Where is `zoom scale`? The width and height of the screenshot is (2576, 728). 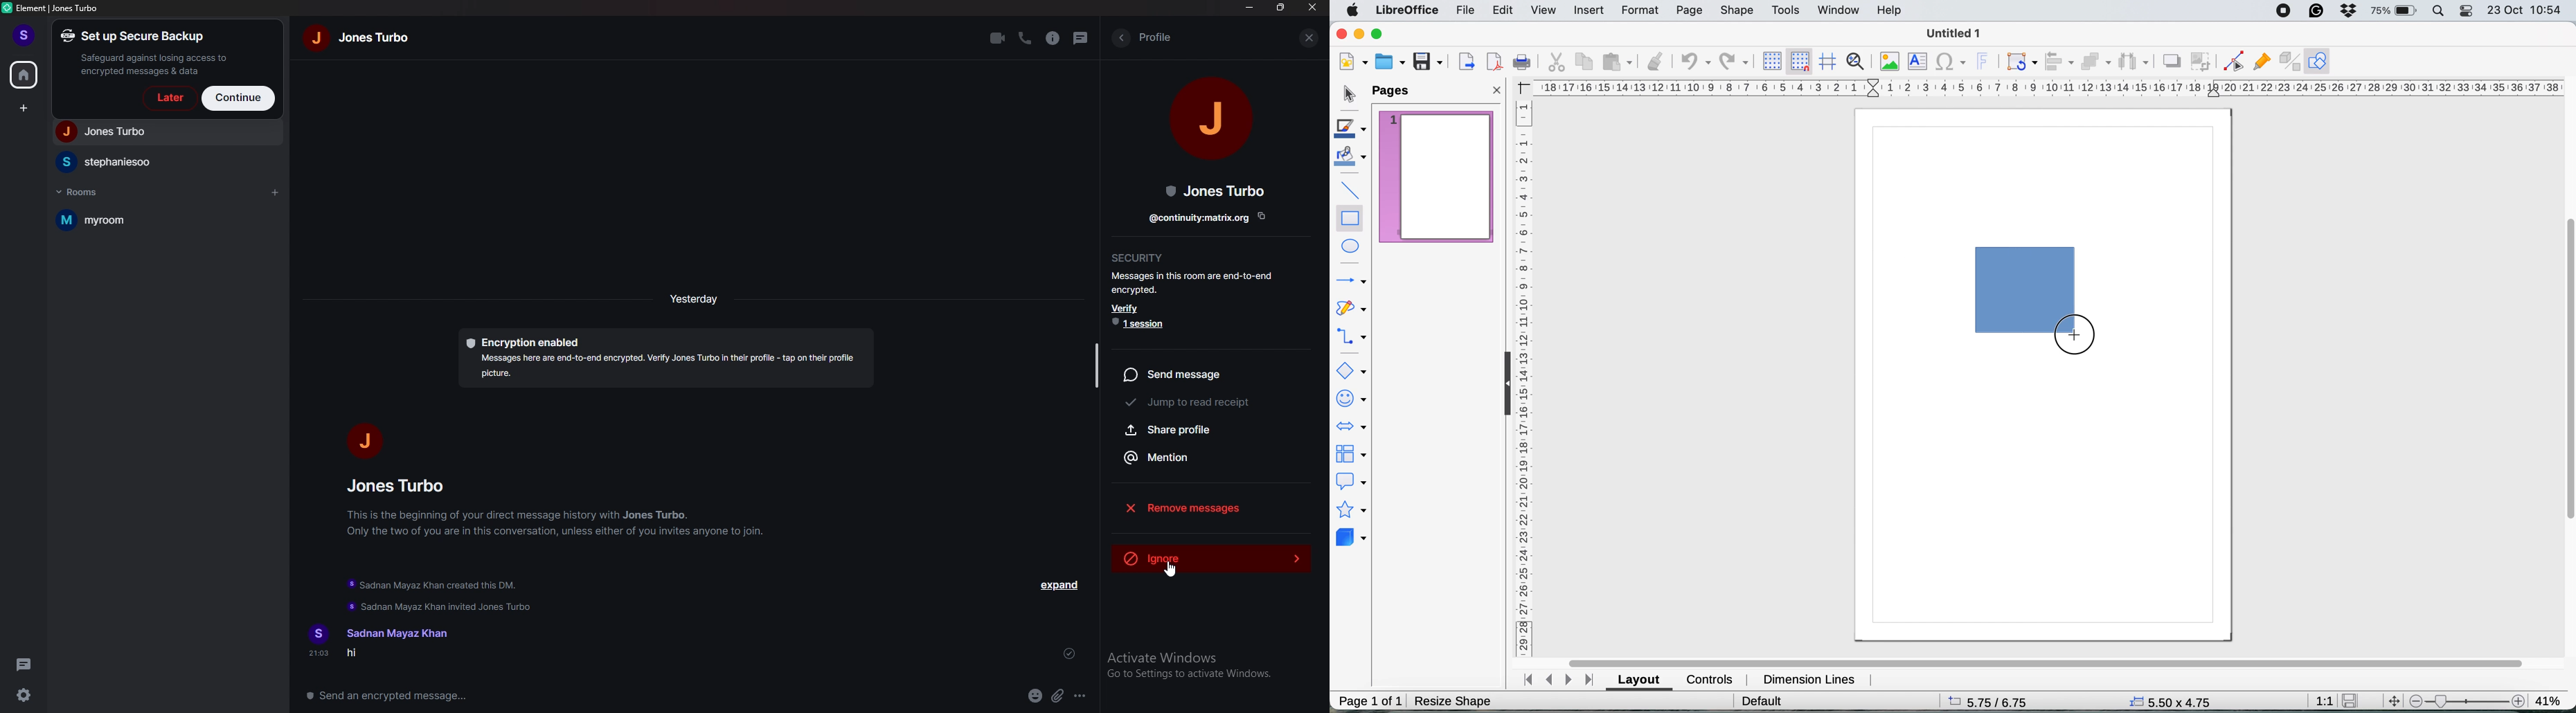 zoom scale is located at coordinates (2467, 700).